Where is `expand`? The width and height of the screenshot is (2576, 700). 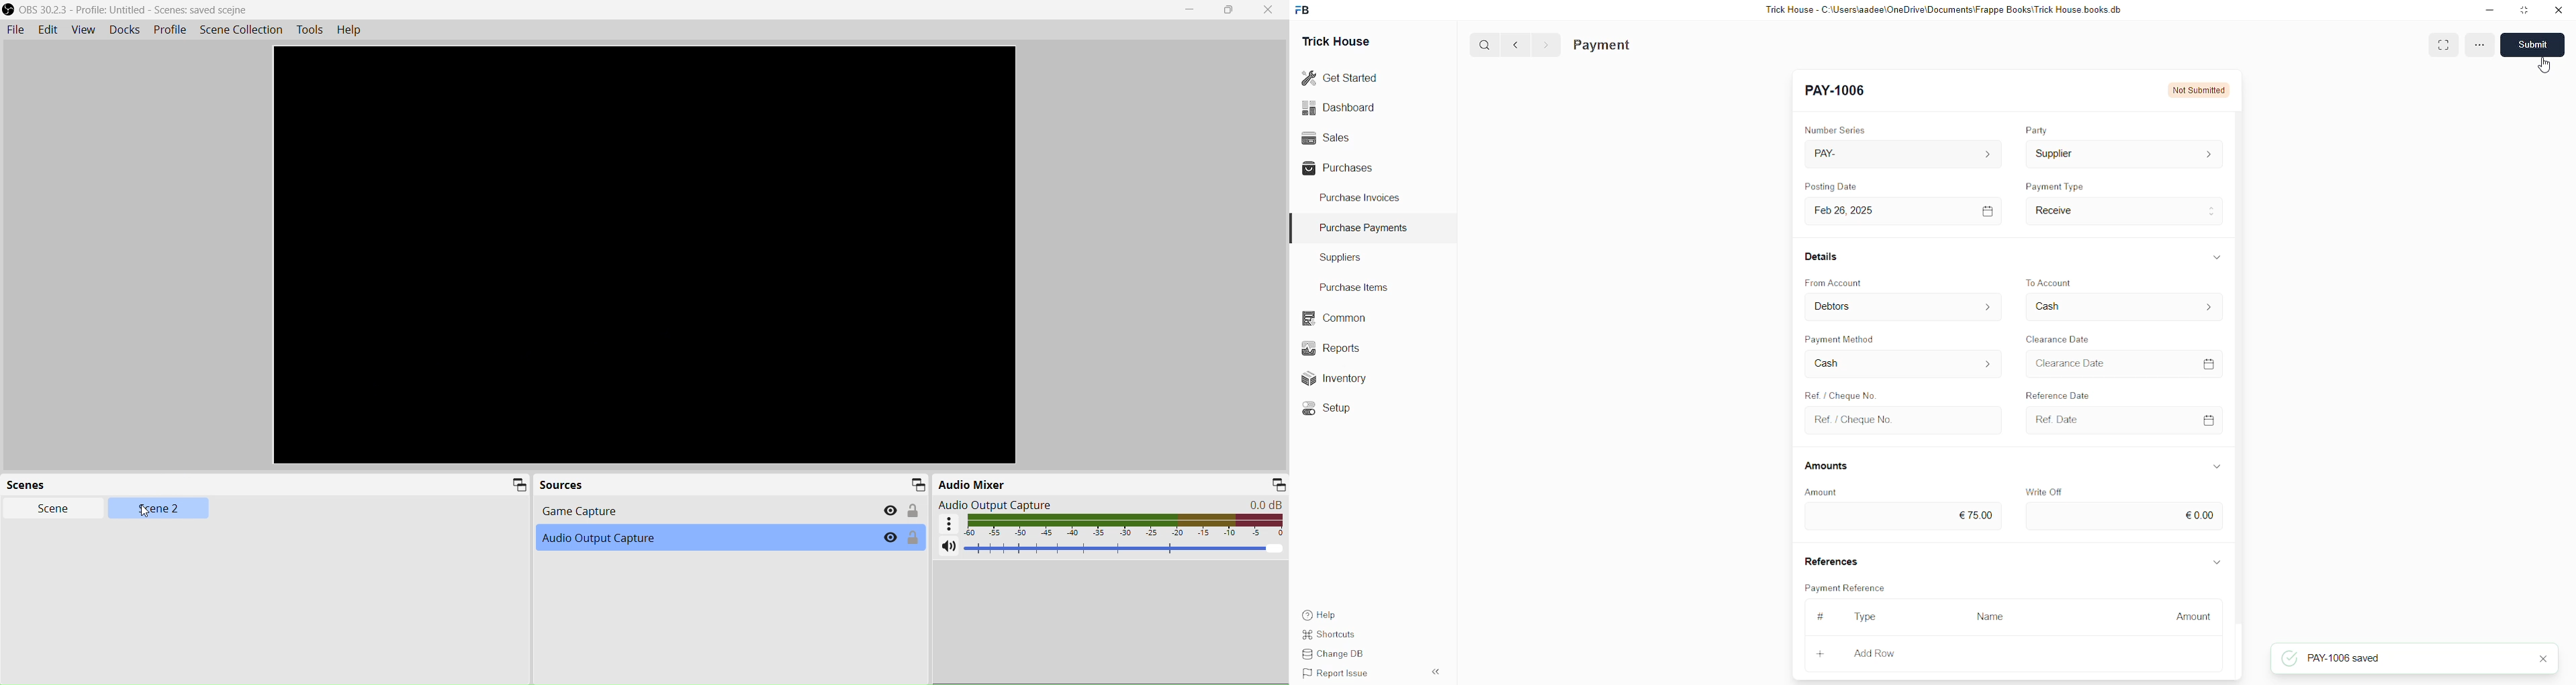 expand is located at coordinates (2218, 464).